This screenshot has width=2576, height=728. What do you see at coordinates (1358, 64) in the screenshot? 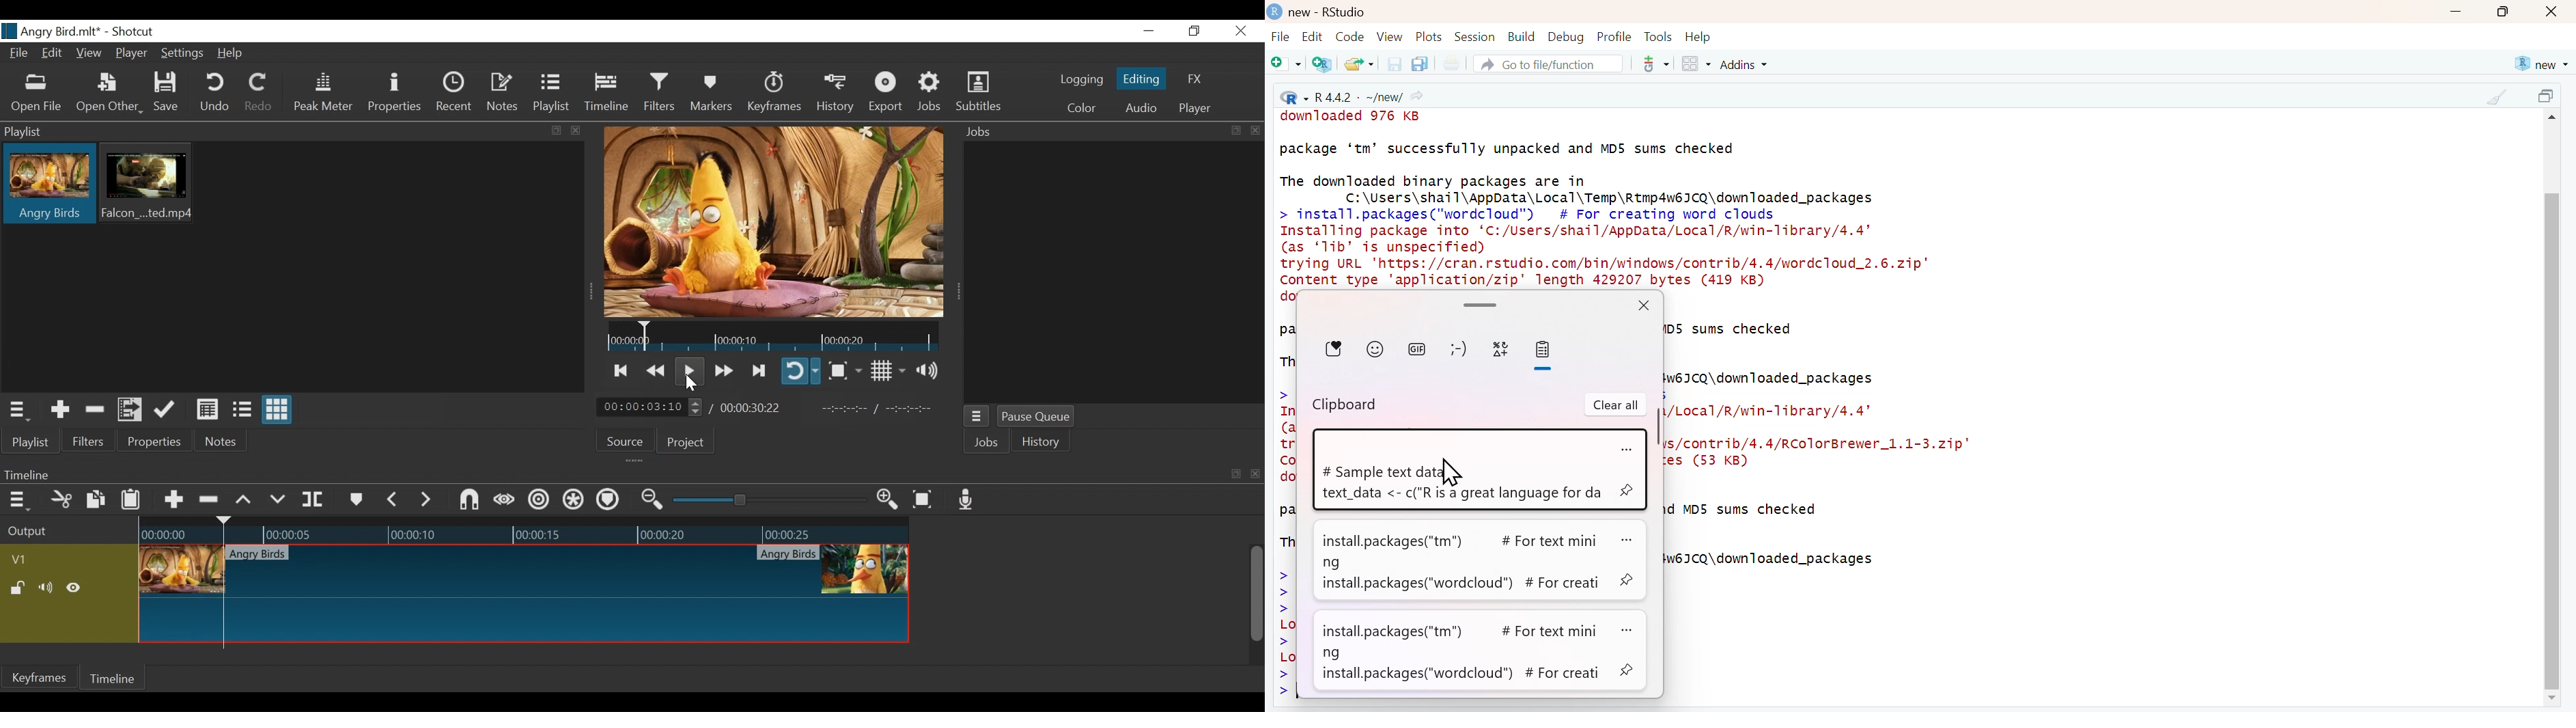
I see `Open an existing file` at bounding box center [1358, 64].